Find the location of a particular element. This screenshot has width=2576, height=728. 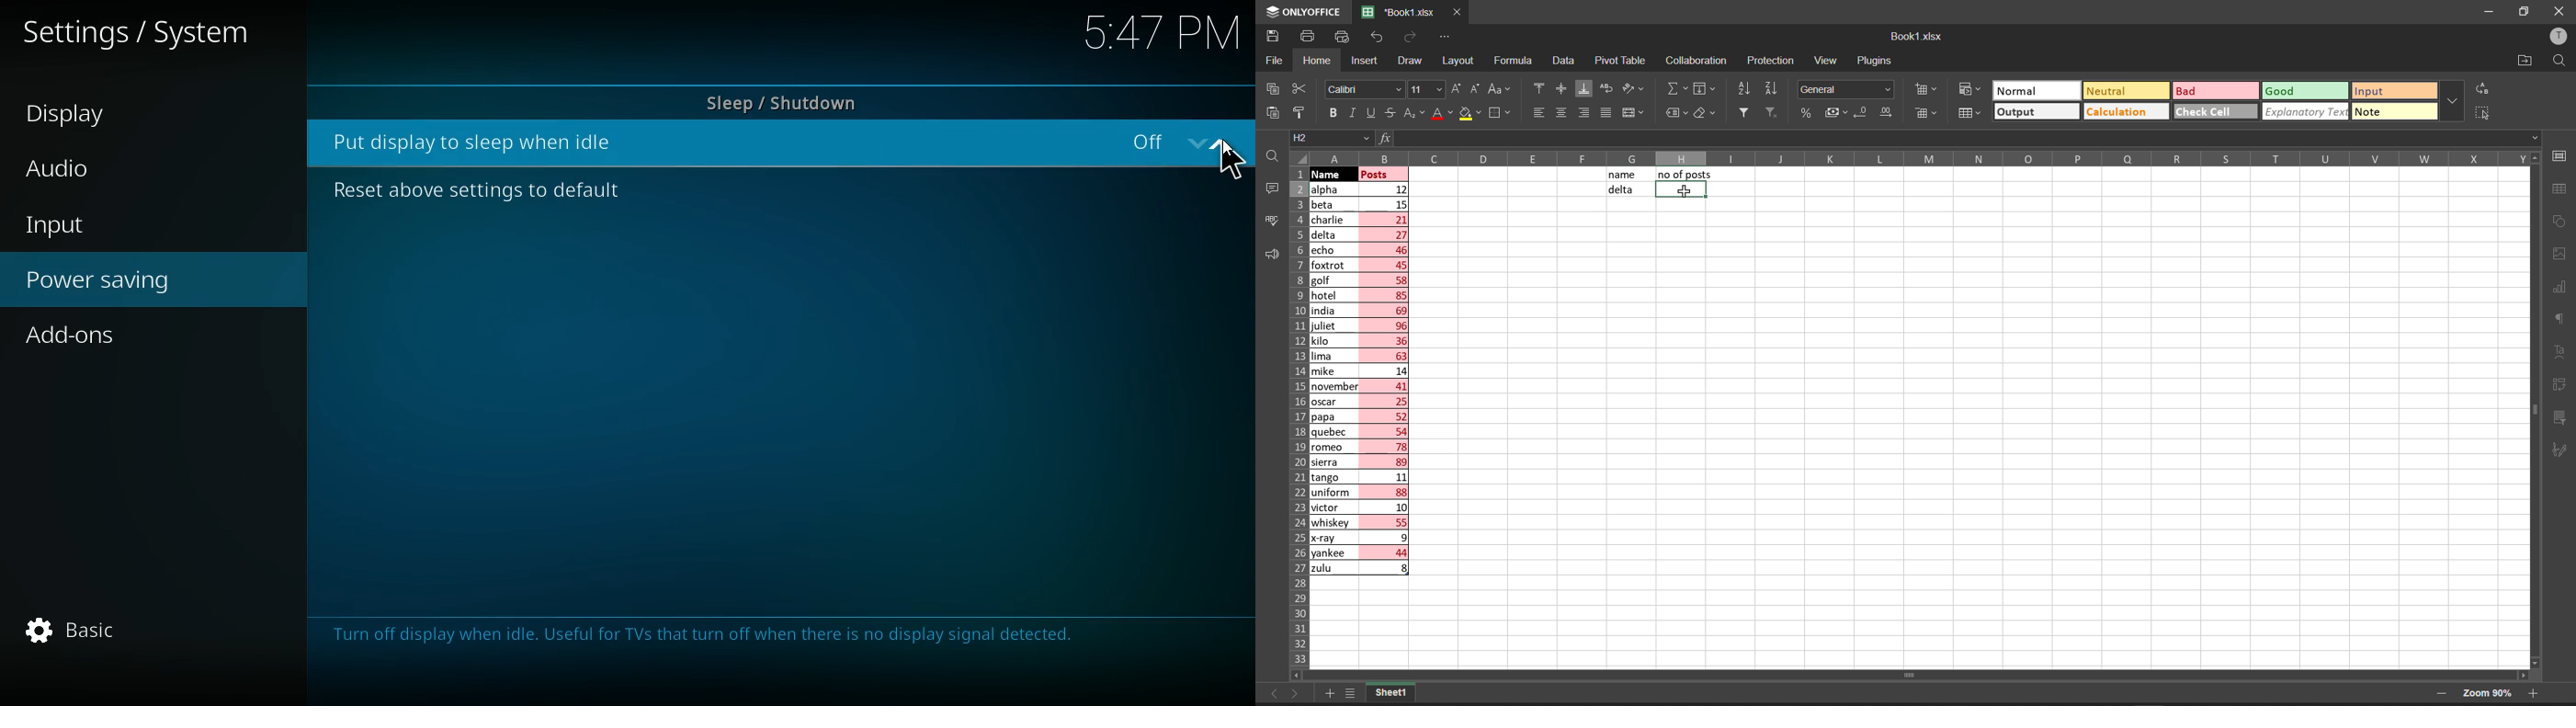

zoom out is located at coordinates (2440, 696).